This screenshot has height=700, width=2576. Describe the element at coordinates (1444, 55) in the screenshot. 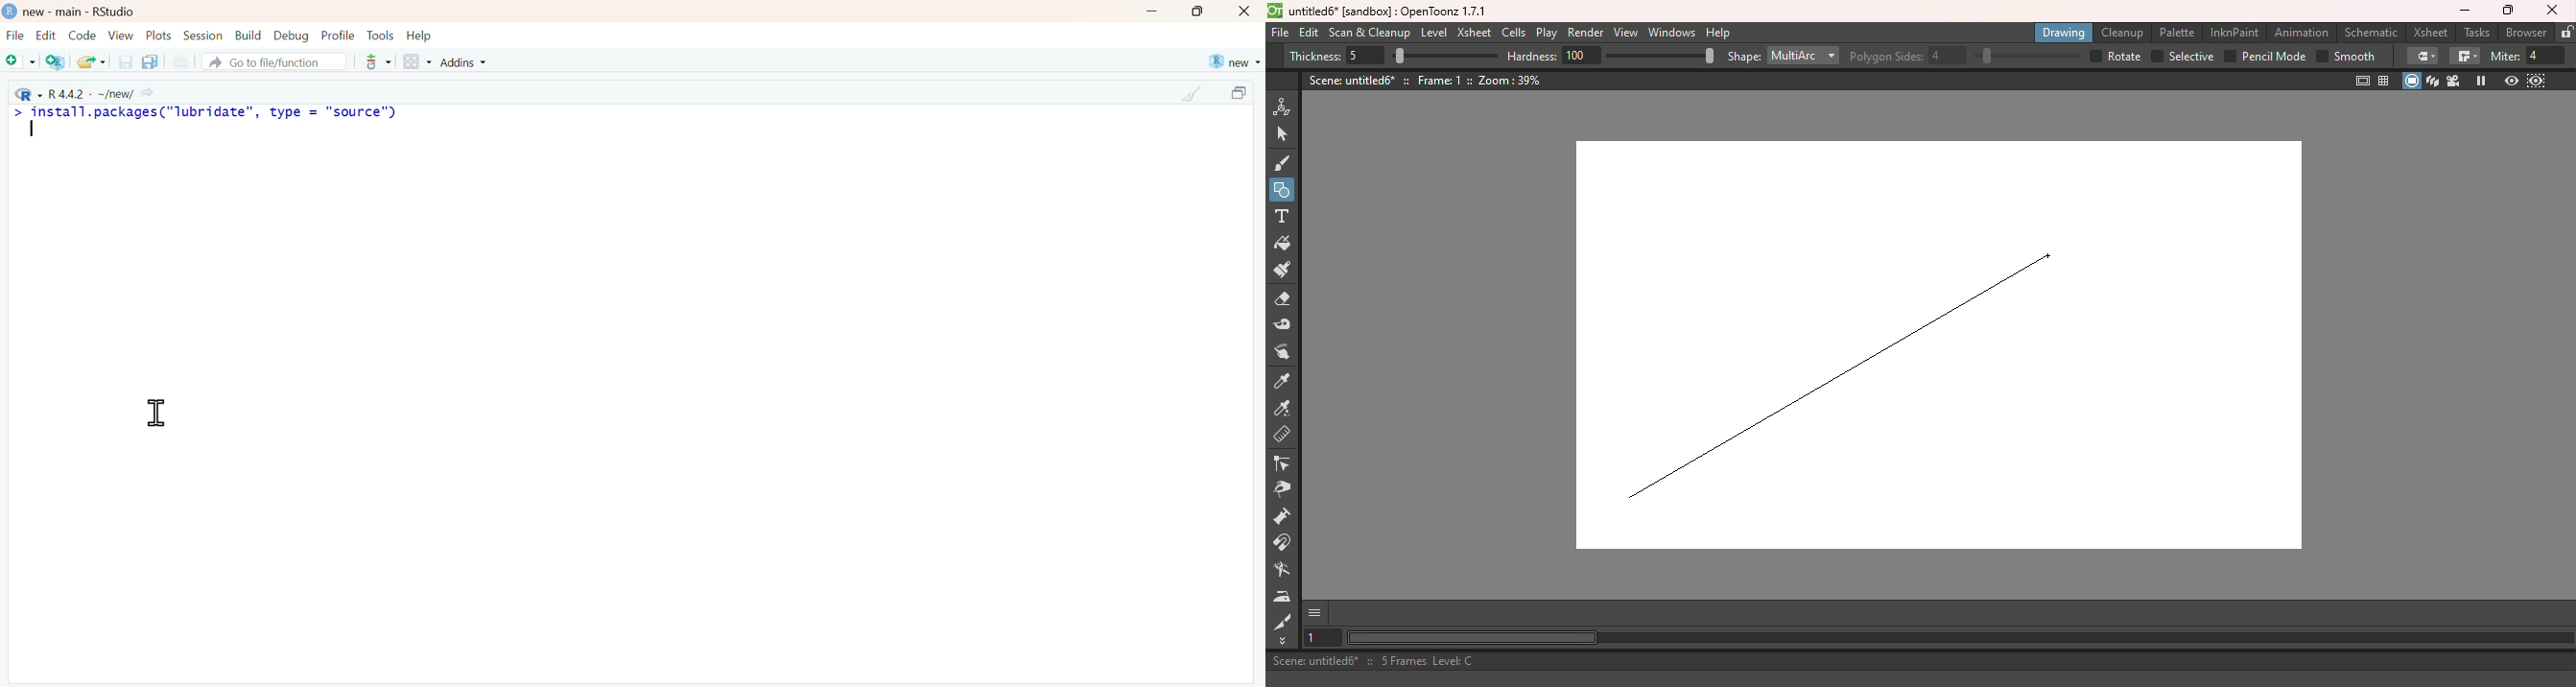

I see `Thickness bar` at that location.